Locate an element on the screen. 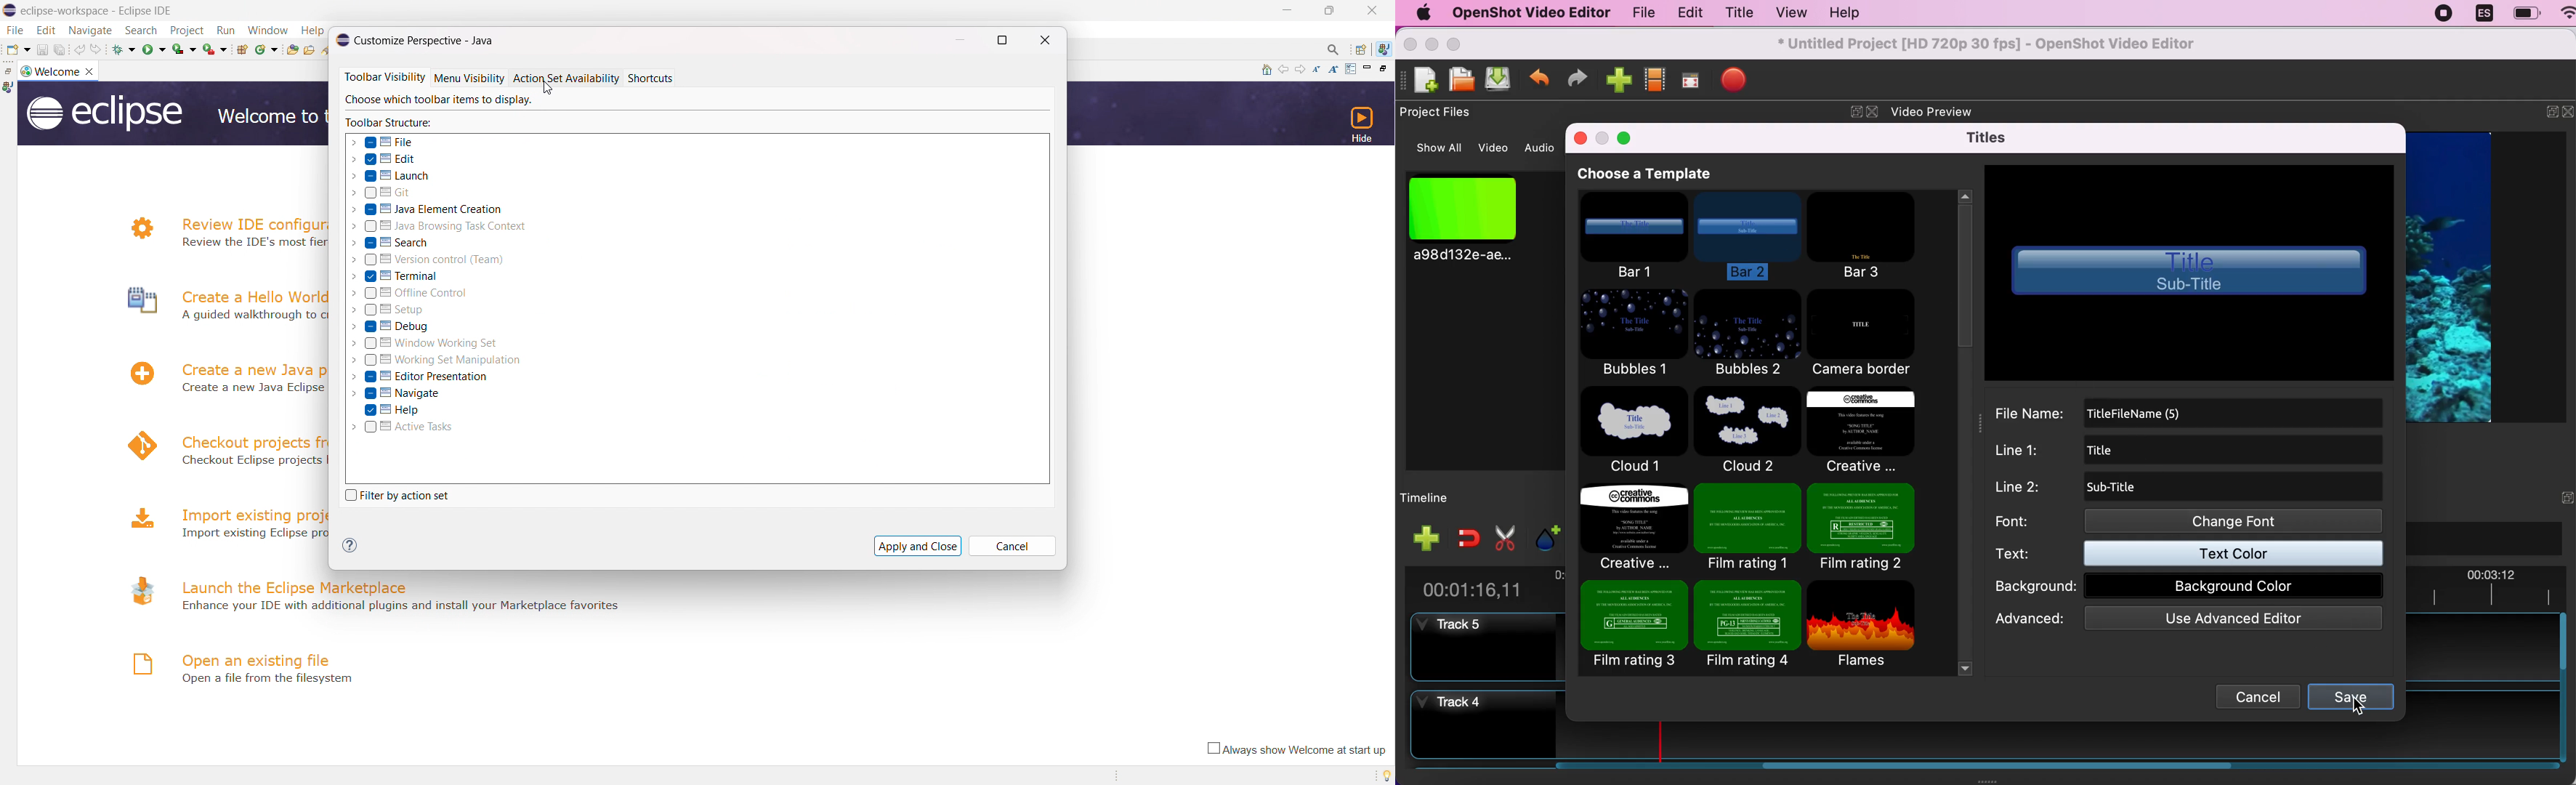 This screenshot has width=2576, height=812. track 4 is located at coordinates (1483, 727).